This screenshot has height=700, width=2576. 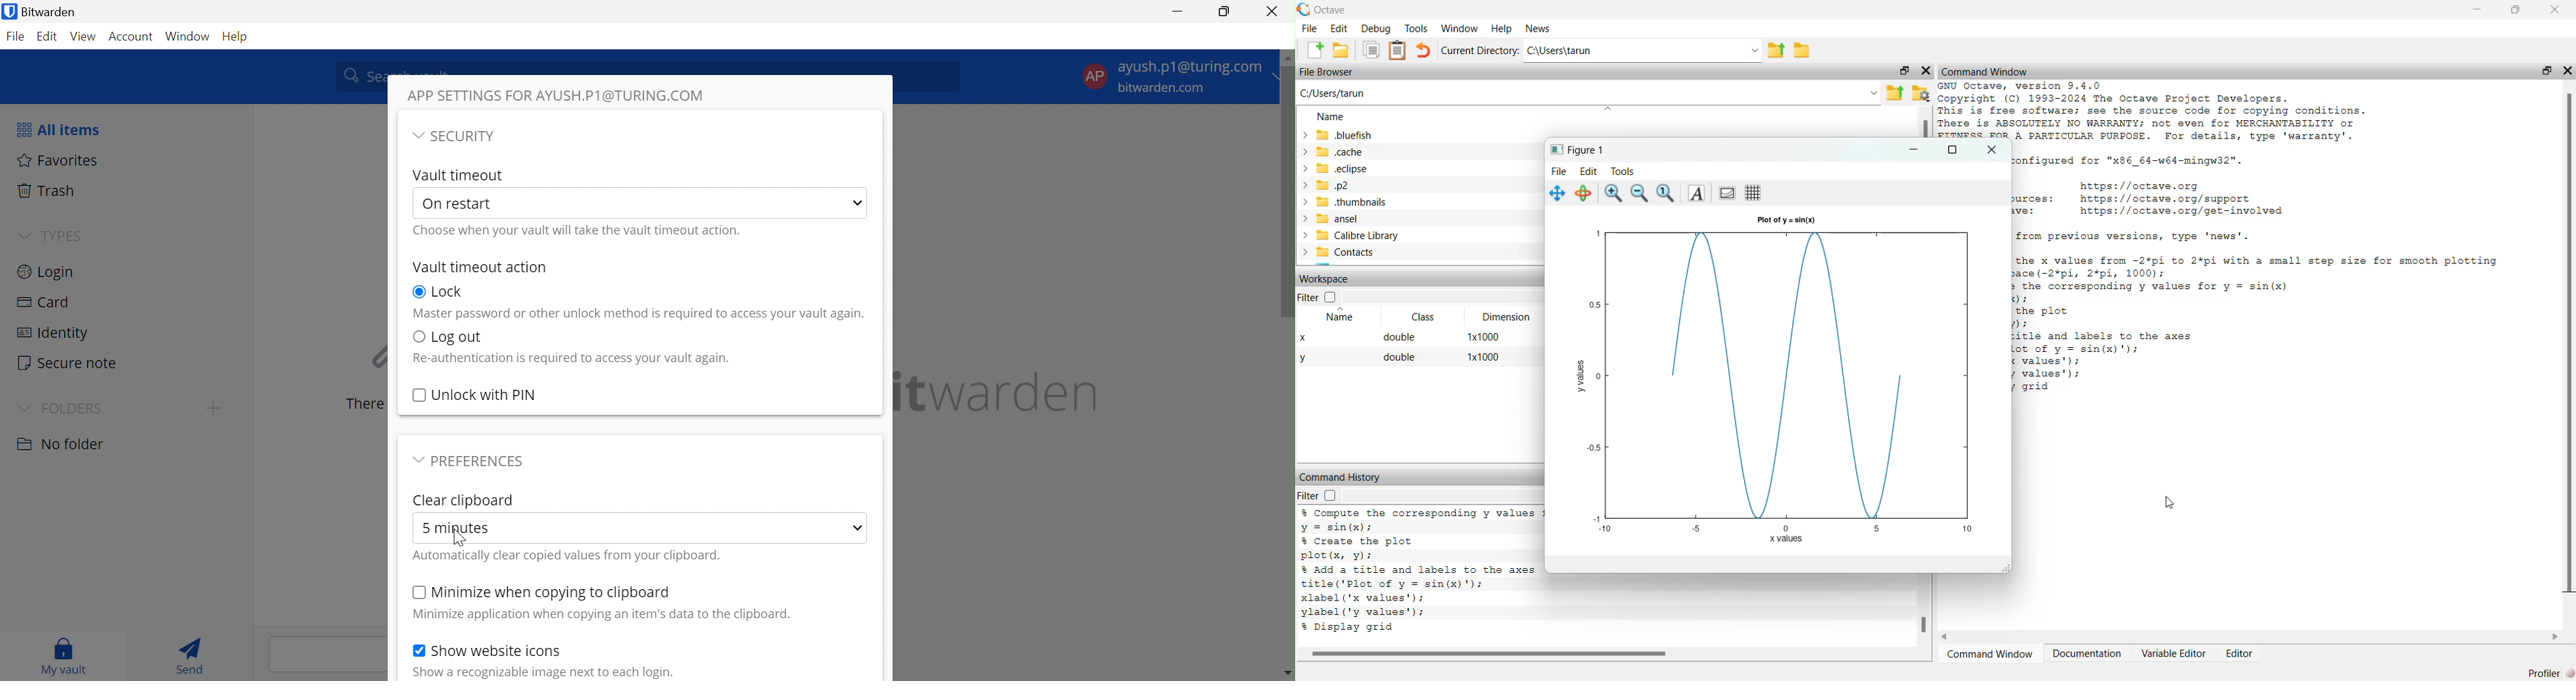 What do you see at coordinates (1777, 50) in the screenshot?
I see `parent directory` at bounding box center [1777, 50].